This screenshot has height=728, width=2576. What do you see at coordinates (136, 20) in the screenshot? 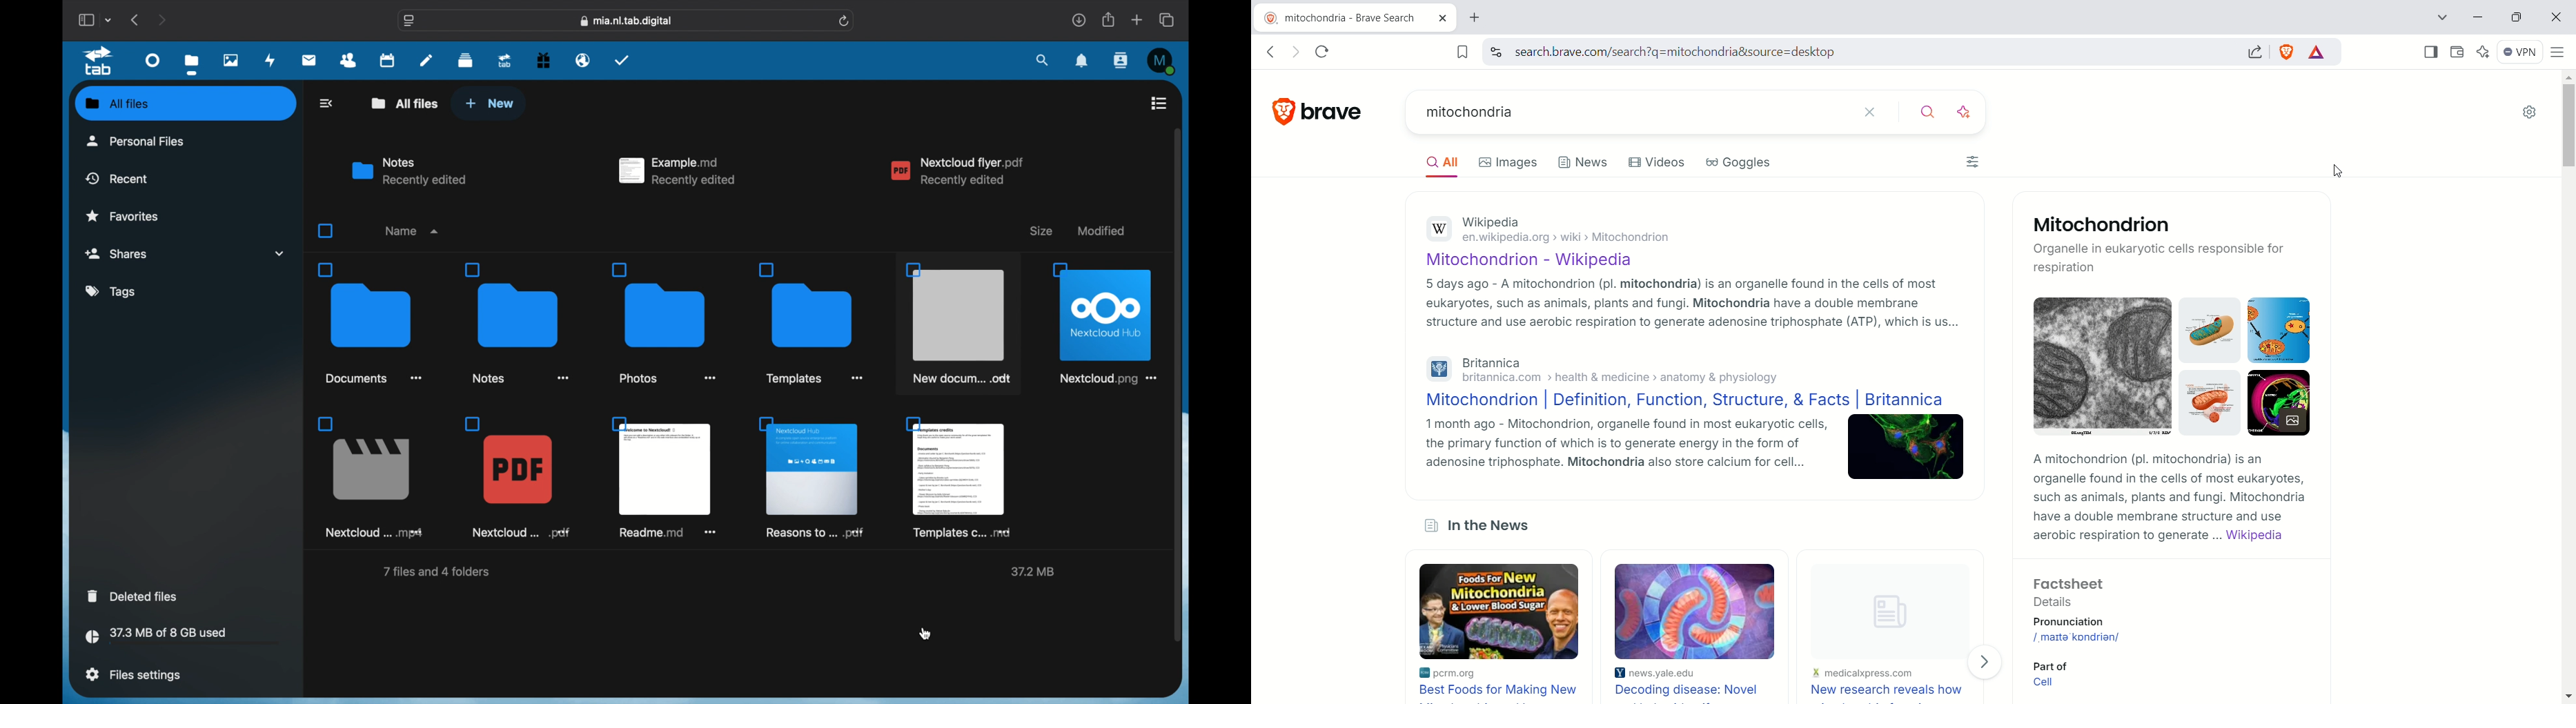
I see `previous` at bounding box center [136, 20].